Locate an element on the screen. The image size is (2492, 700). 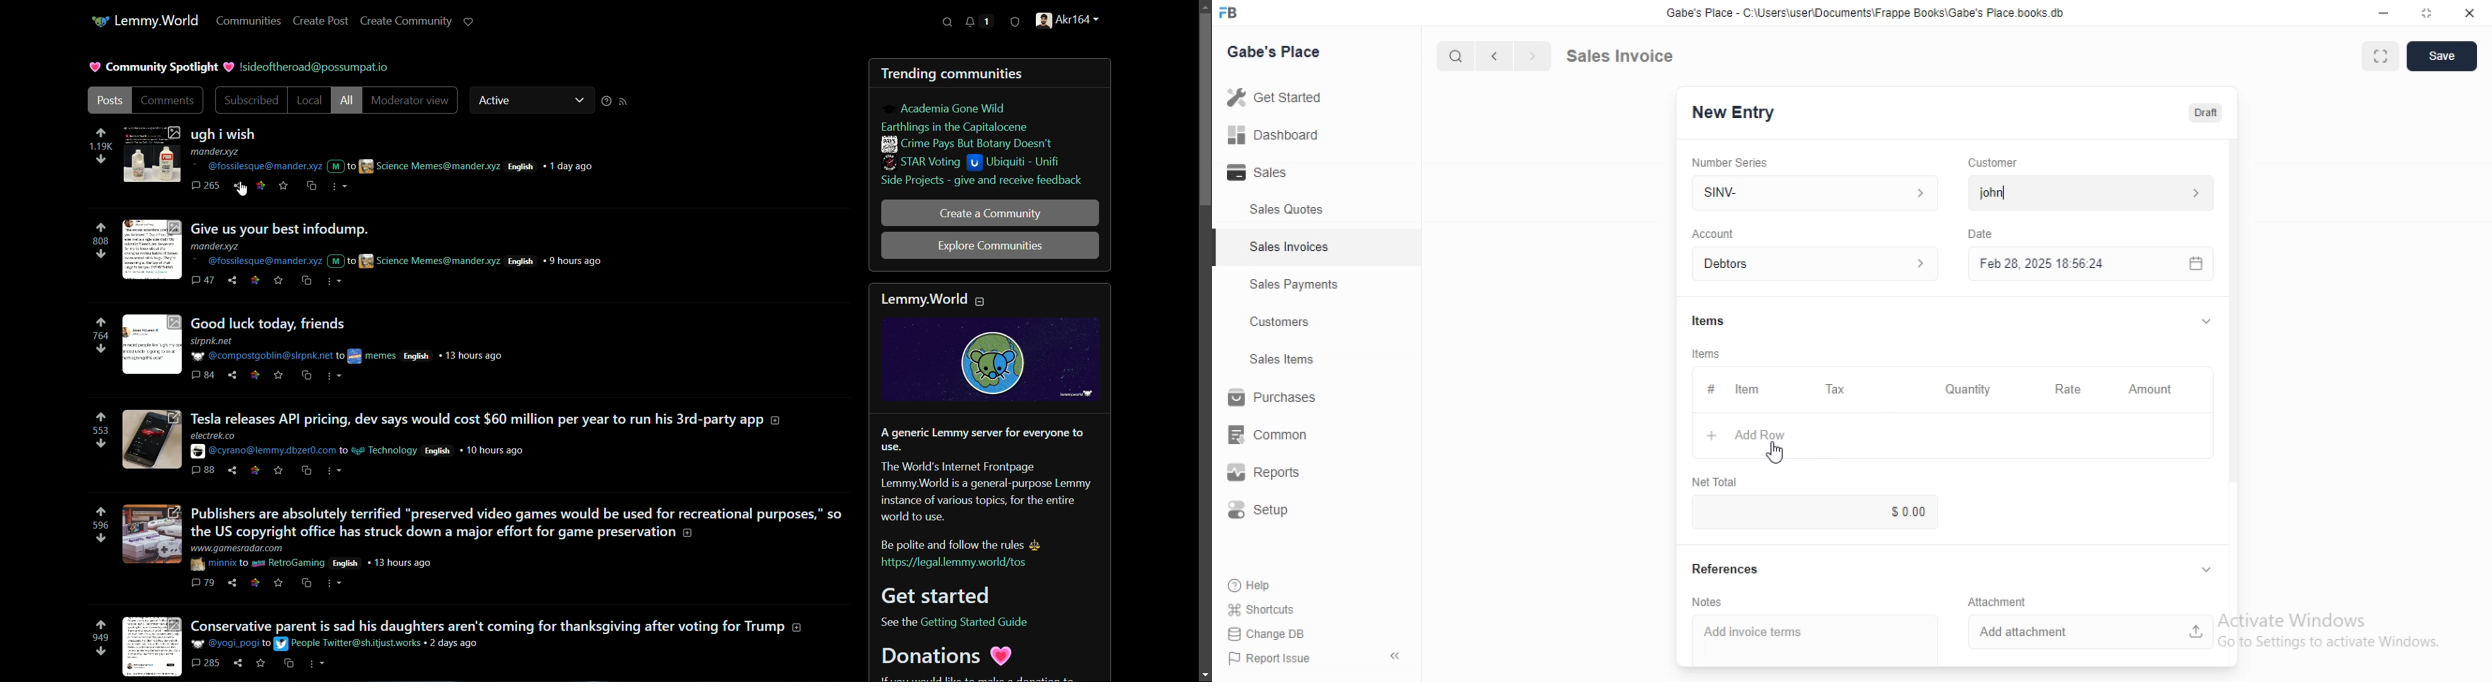
cursor is located at coordinates (1776, 454).